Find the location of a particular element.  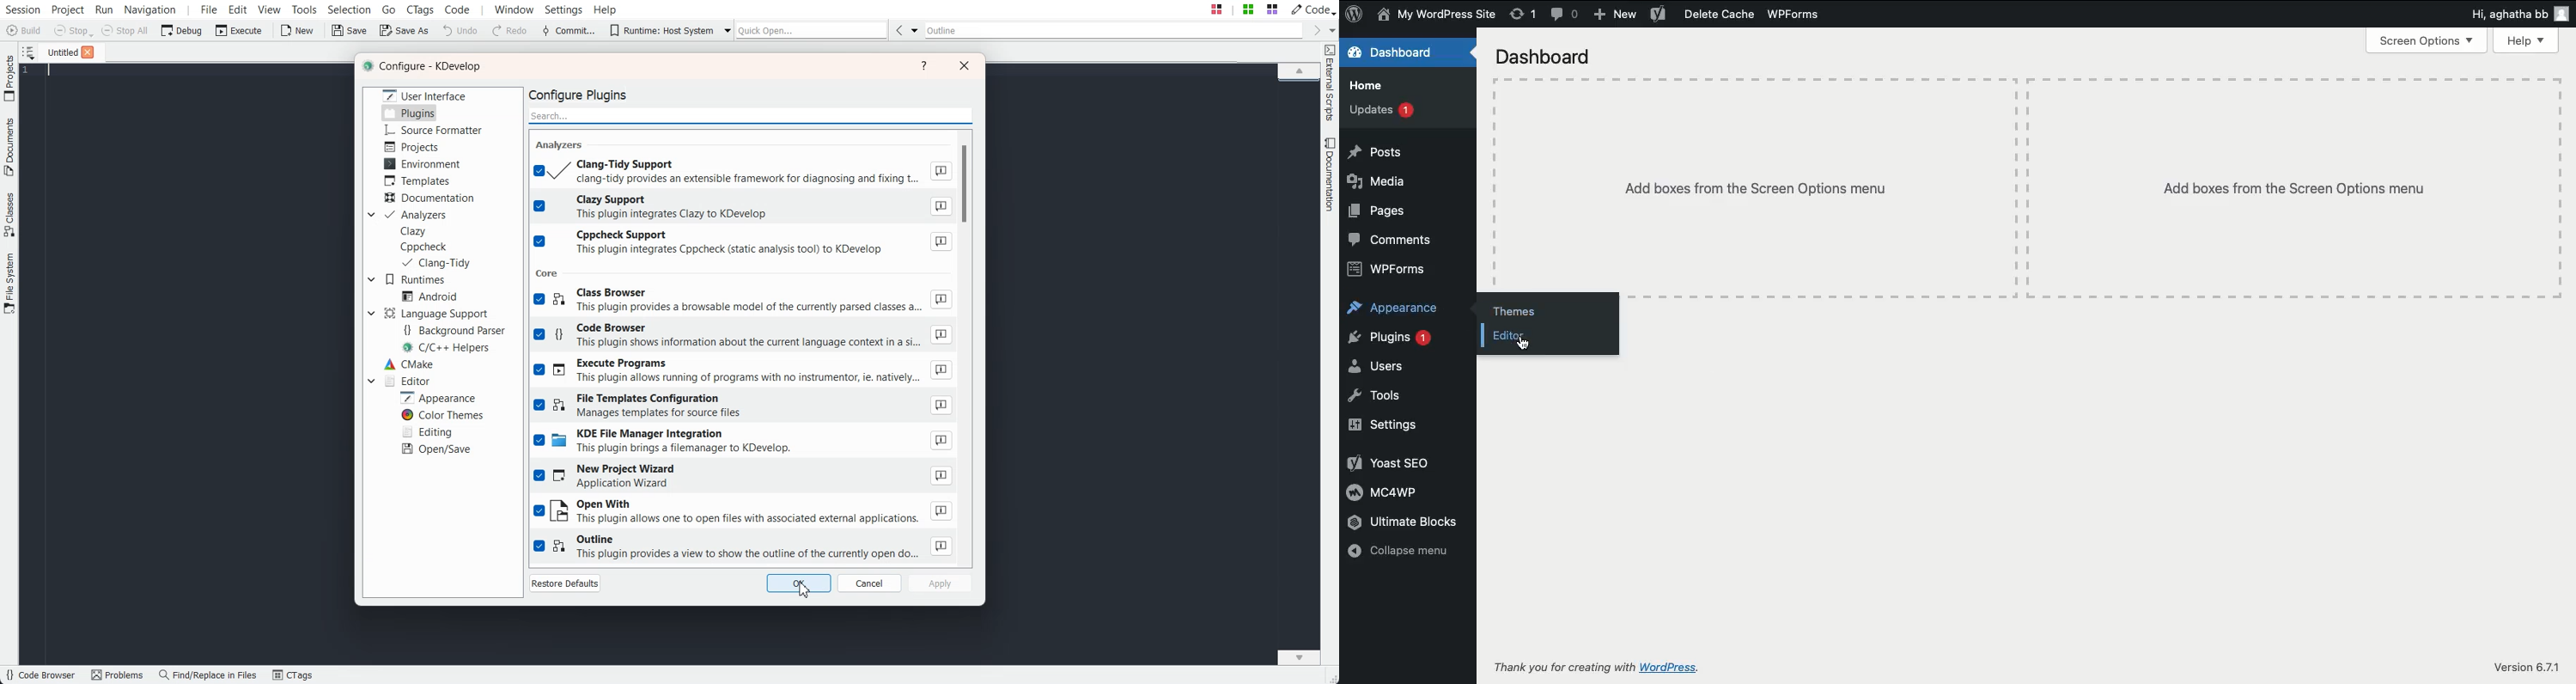

MC4wp is located at coordinates (1389, 493).